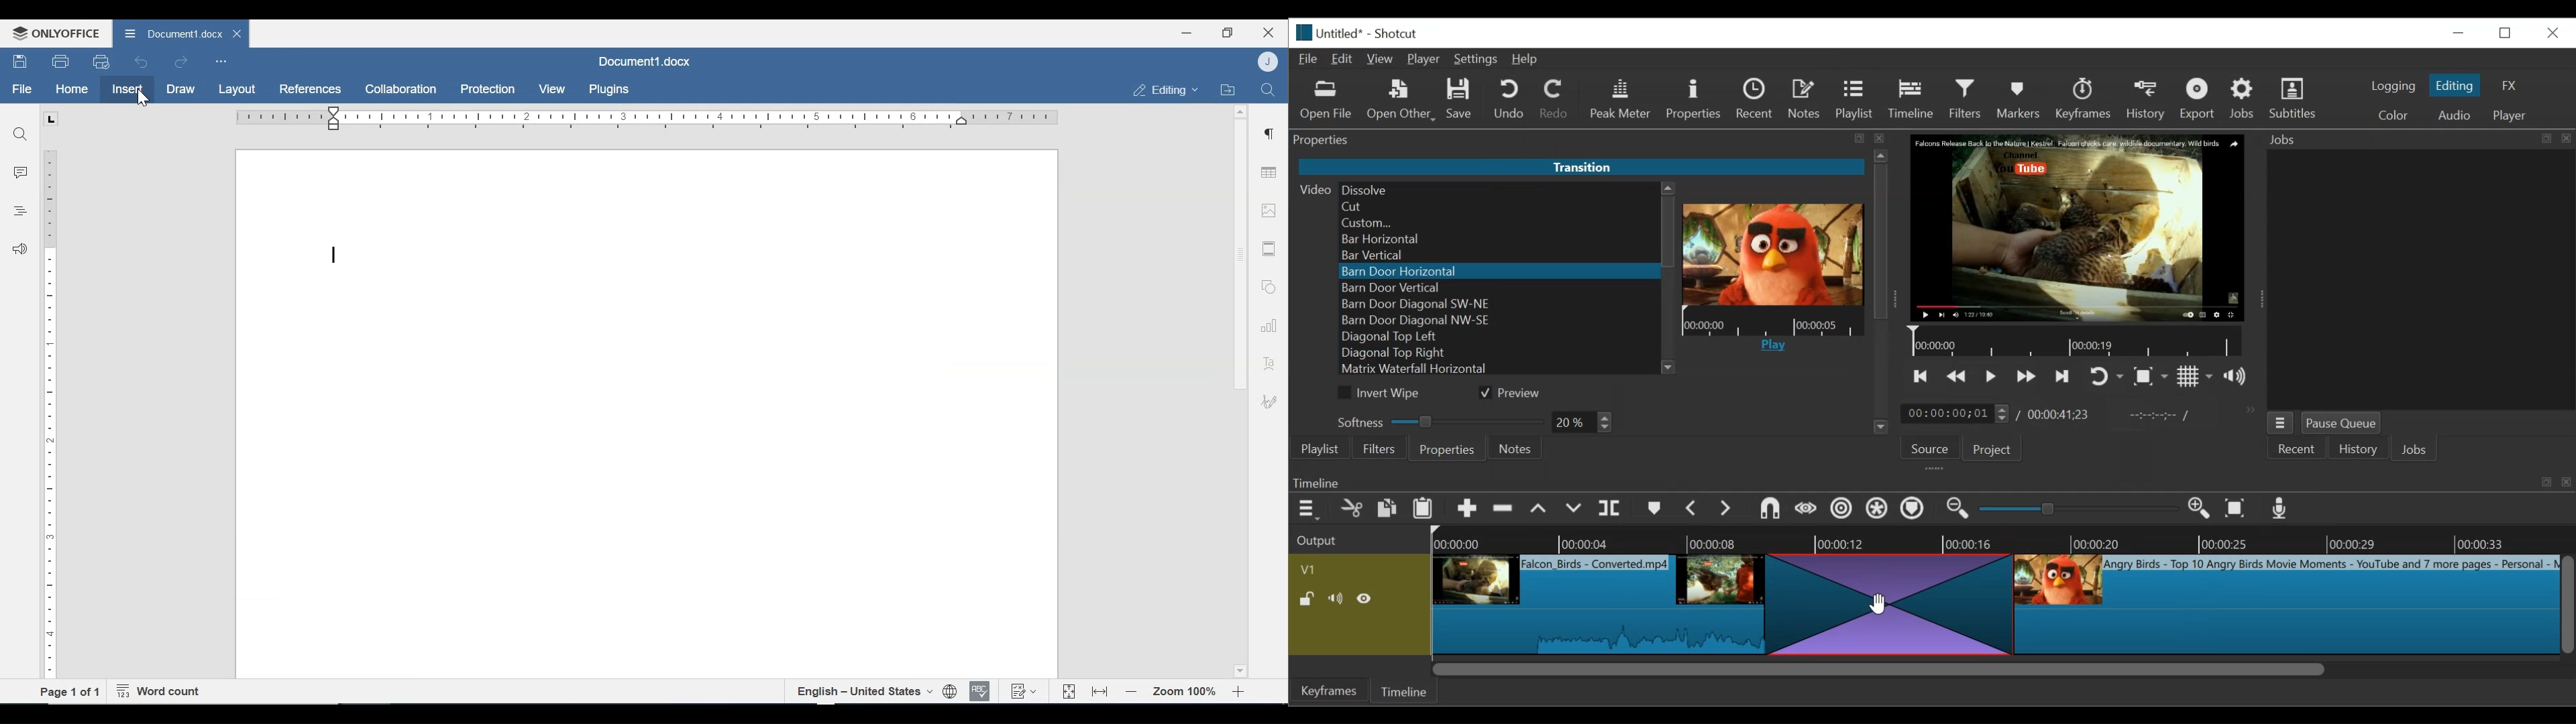 The image size is (2576, 728). Describe the element at coordinates (1239, 112) in the screenshot. I see `Scroll up` at that location.